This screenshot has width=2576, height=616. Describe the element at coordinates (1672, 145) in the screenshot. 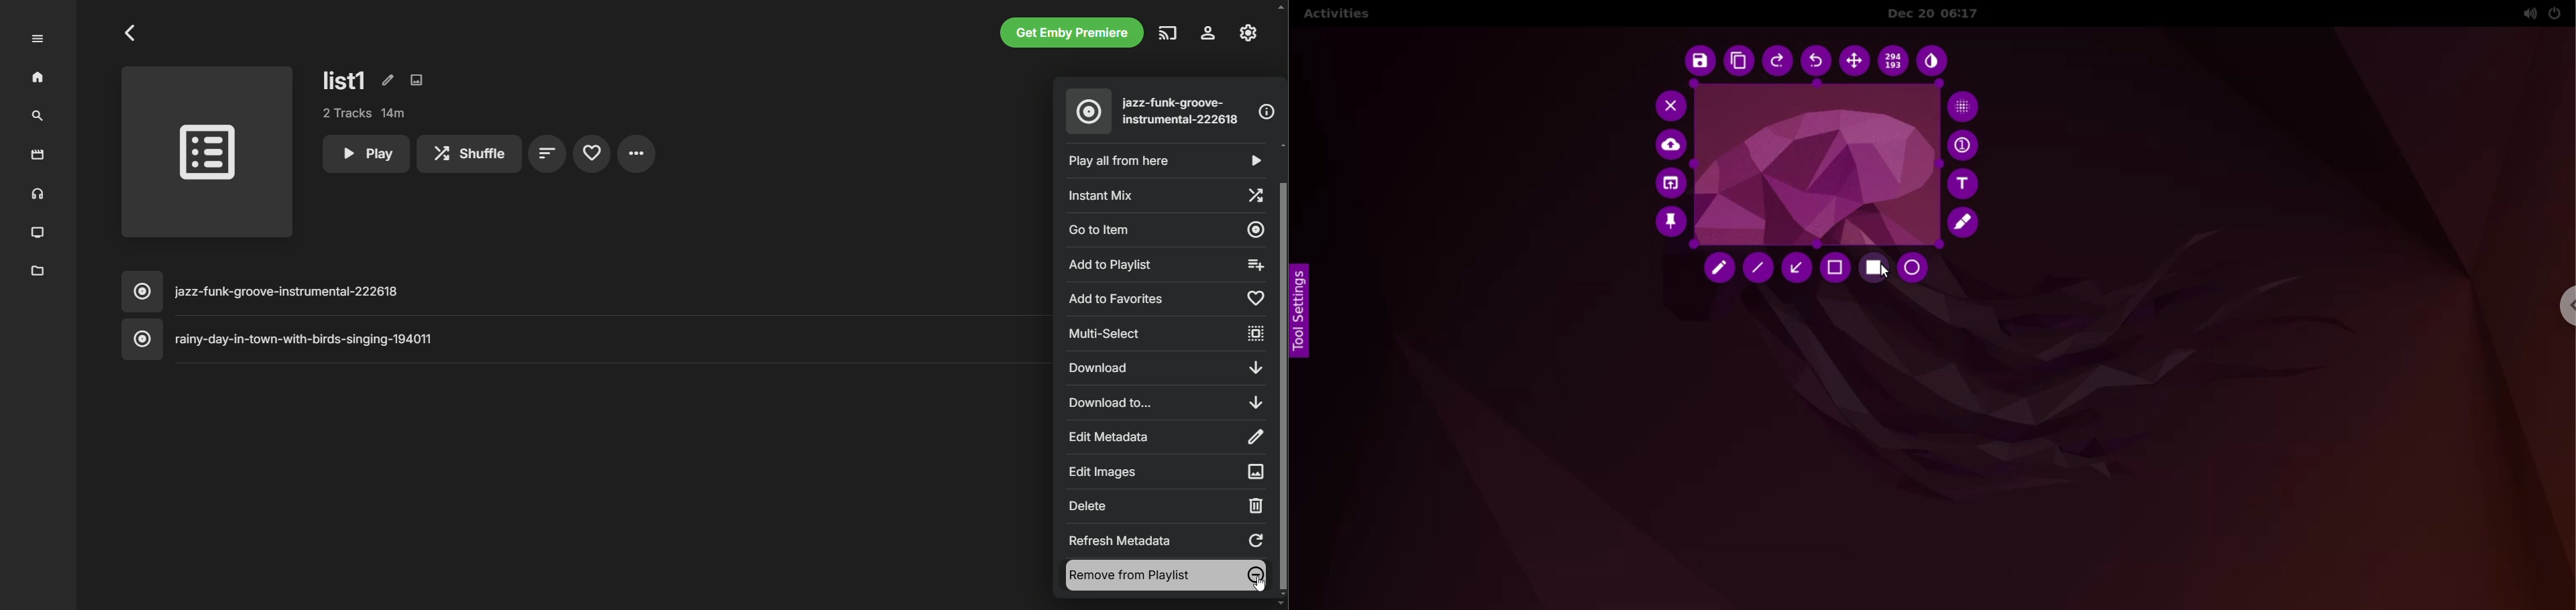

I see `upload` at that location.